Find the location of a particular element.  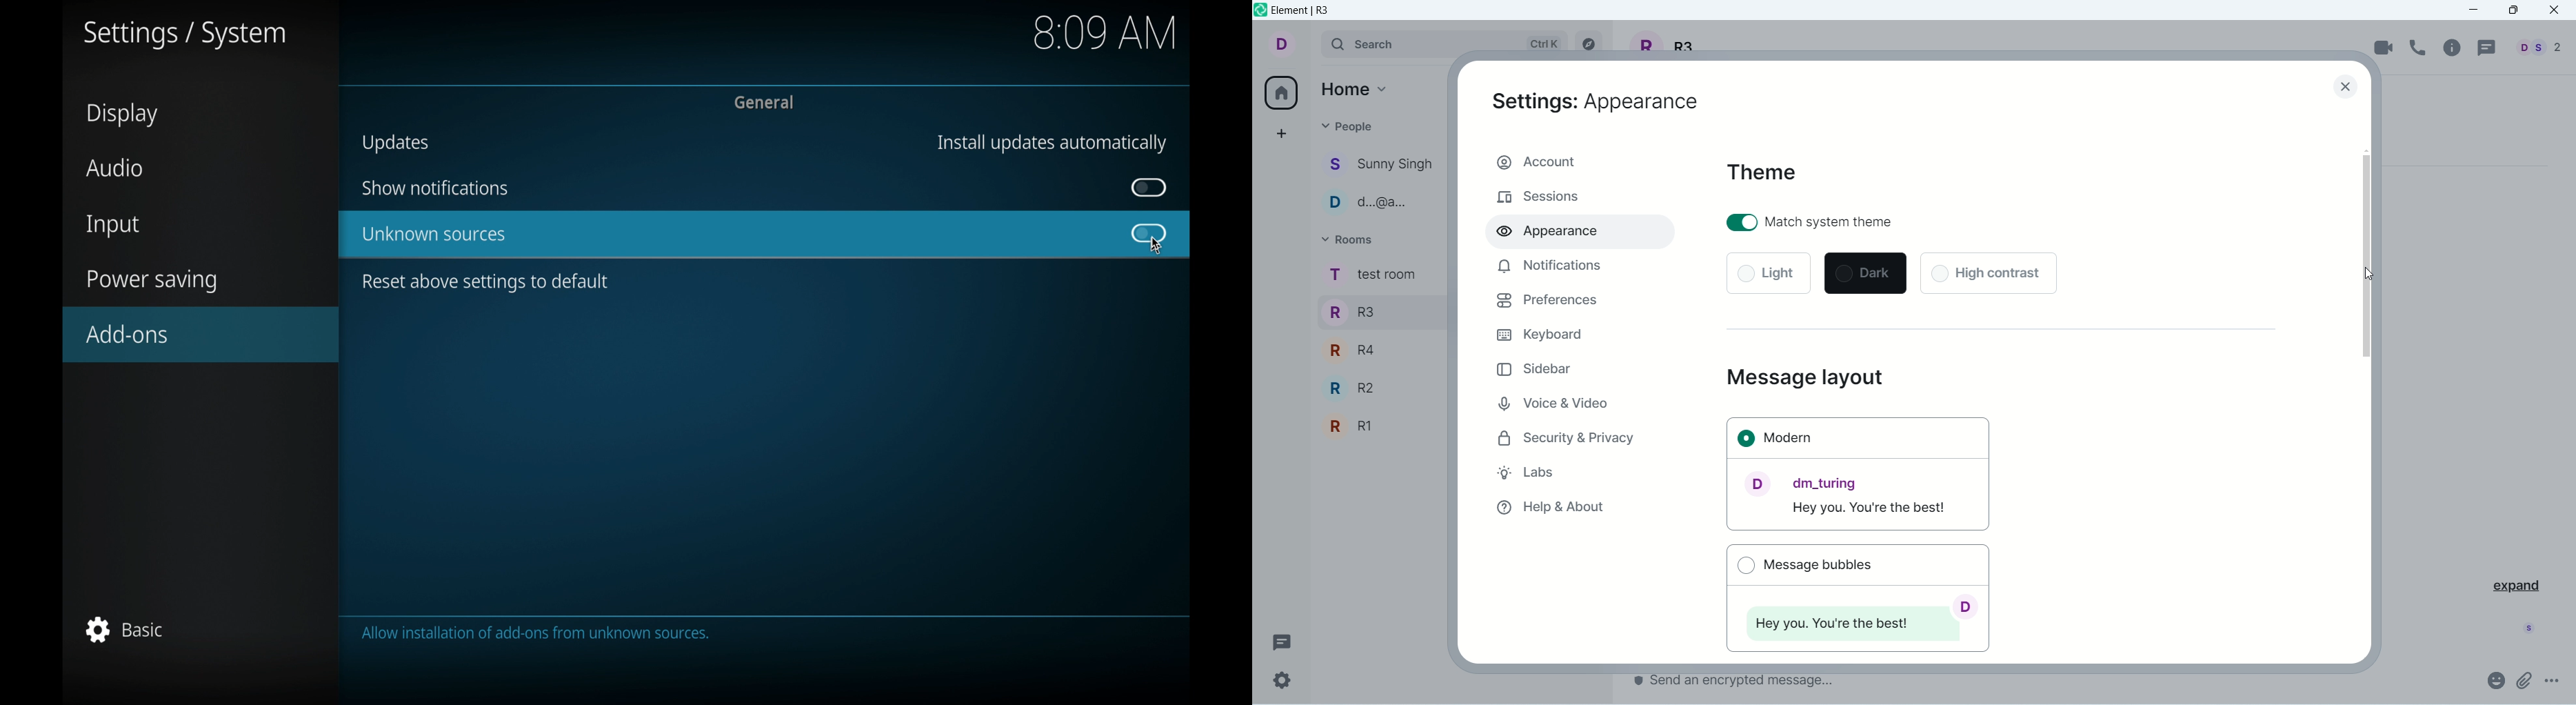

explore rooms is located at coordinates (1591, 44).